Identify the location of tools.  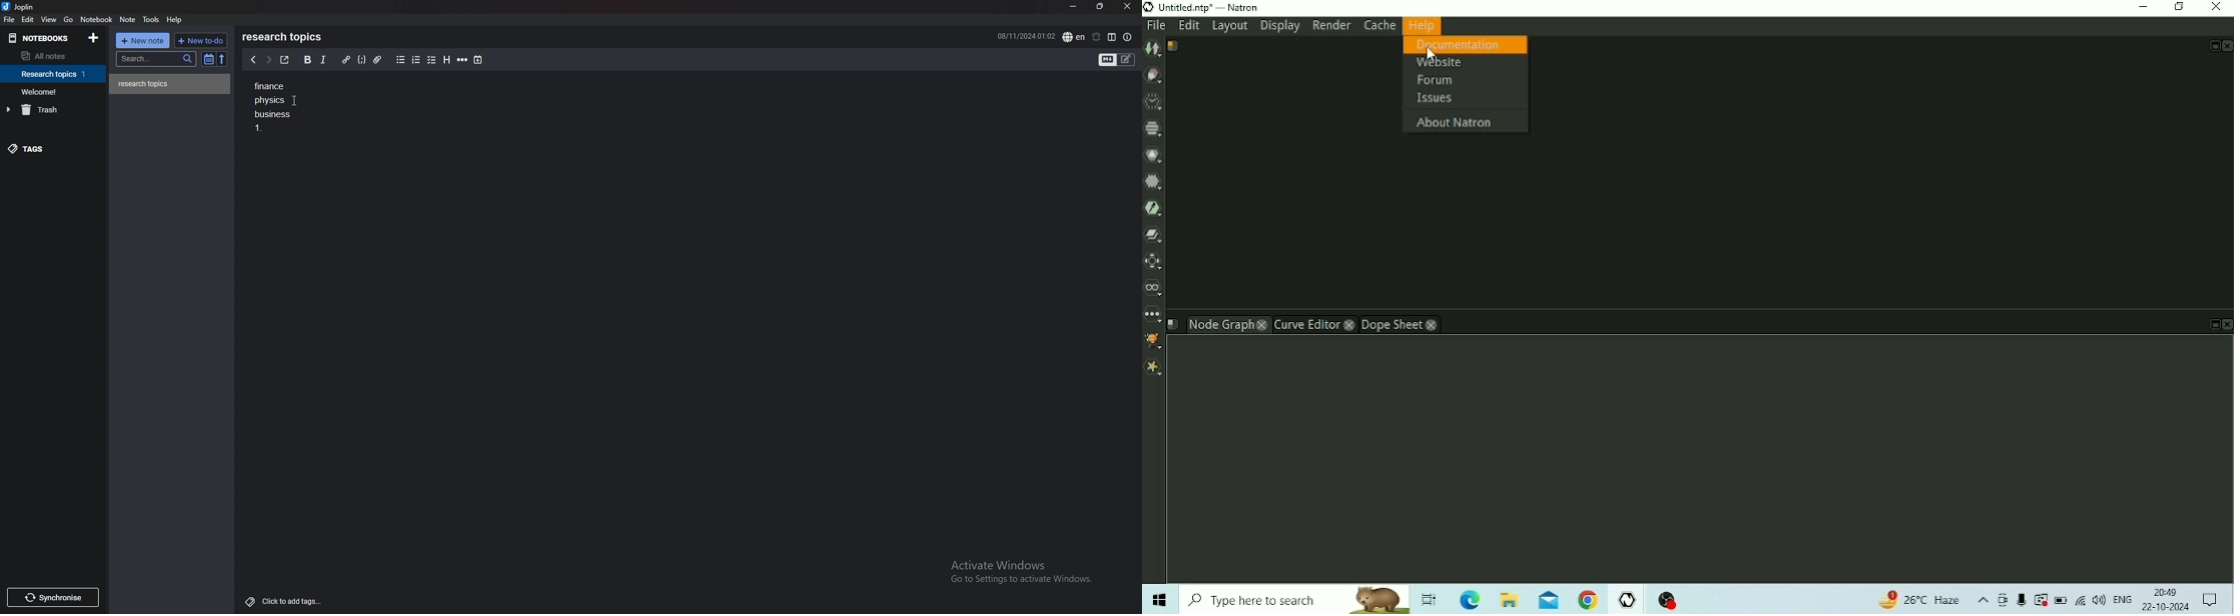
(151, 20).